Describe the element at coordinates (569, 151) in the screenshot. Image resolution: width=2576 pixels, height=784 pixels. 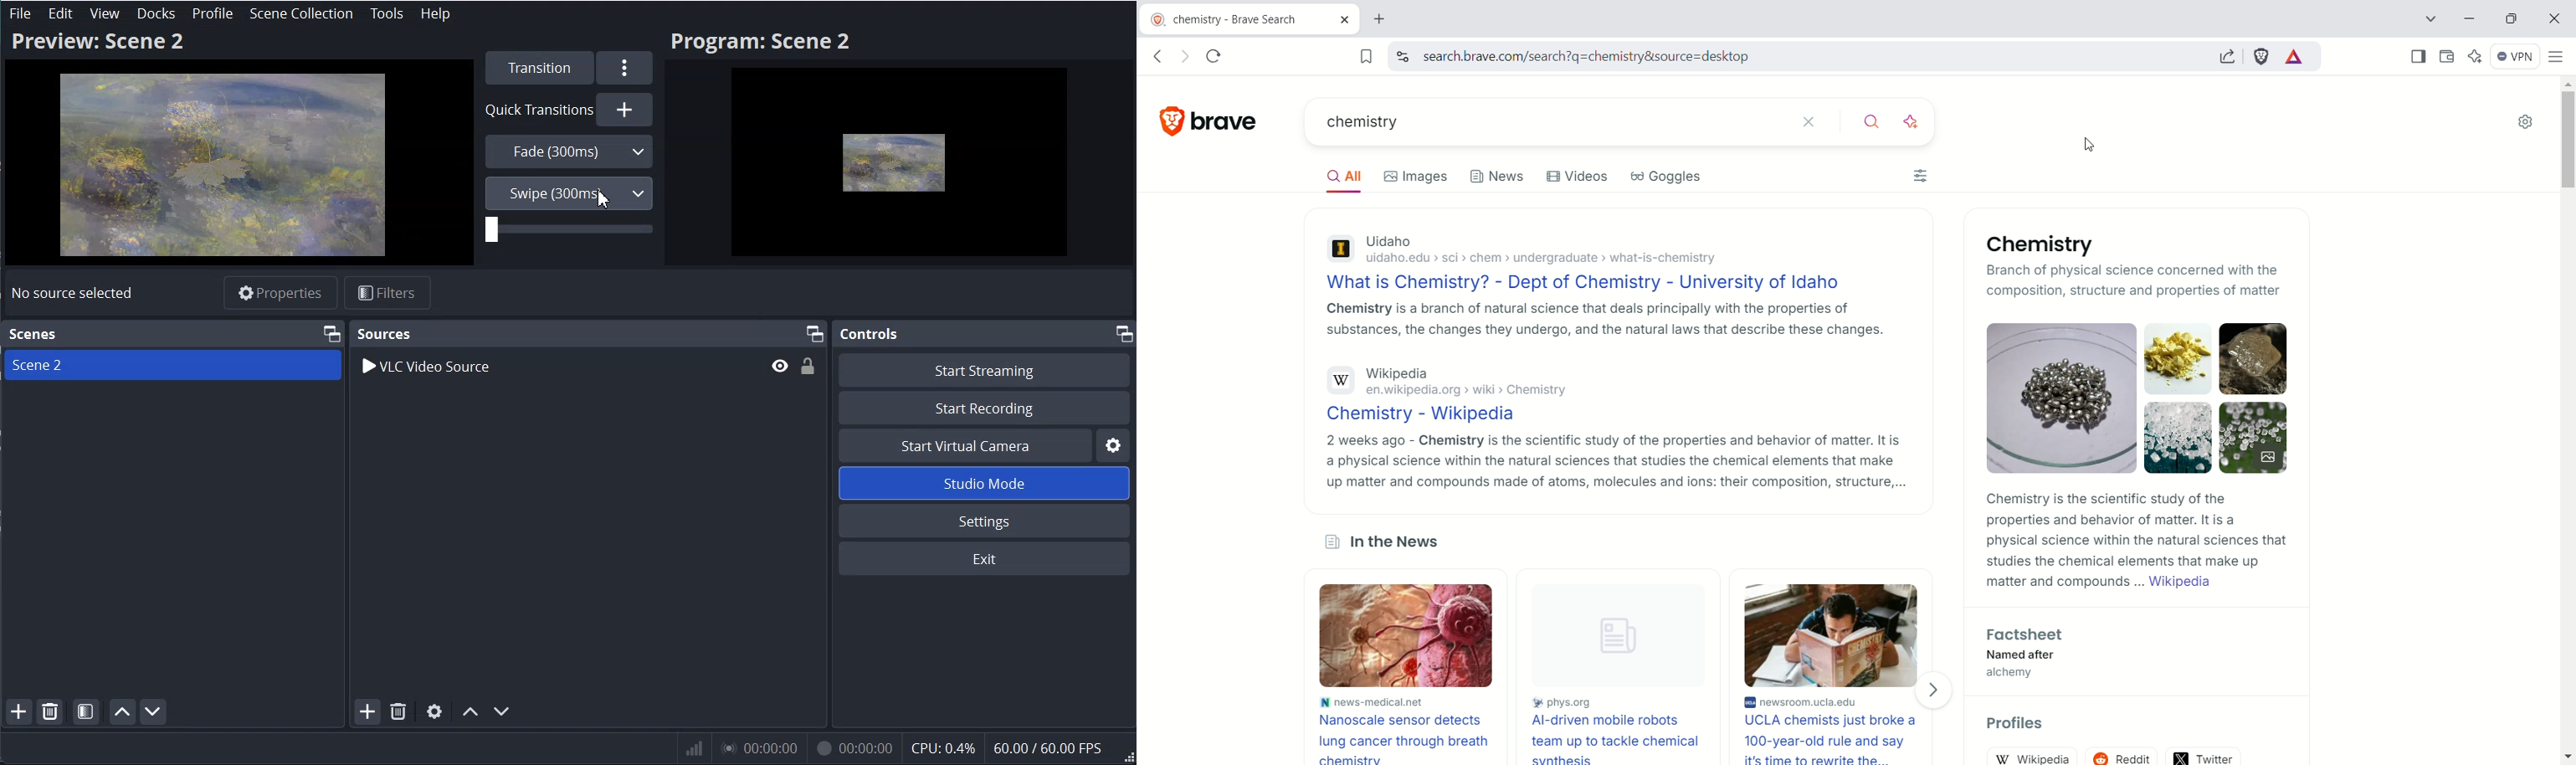
I see `Fade` at that location.